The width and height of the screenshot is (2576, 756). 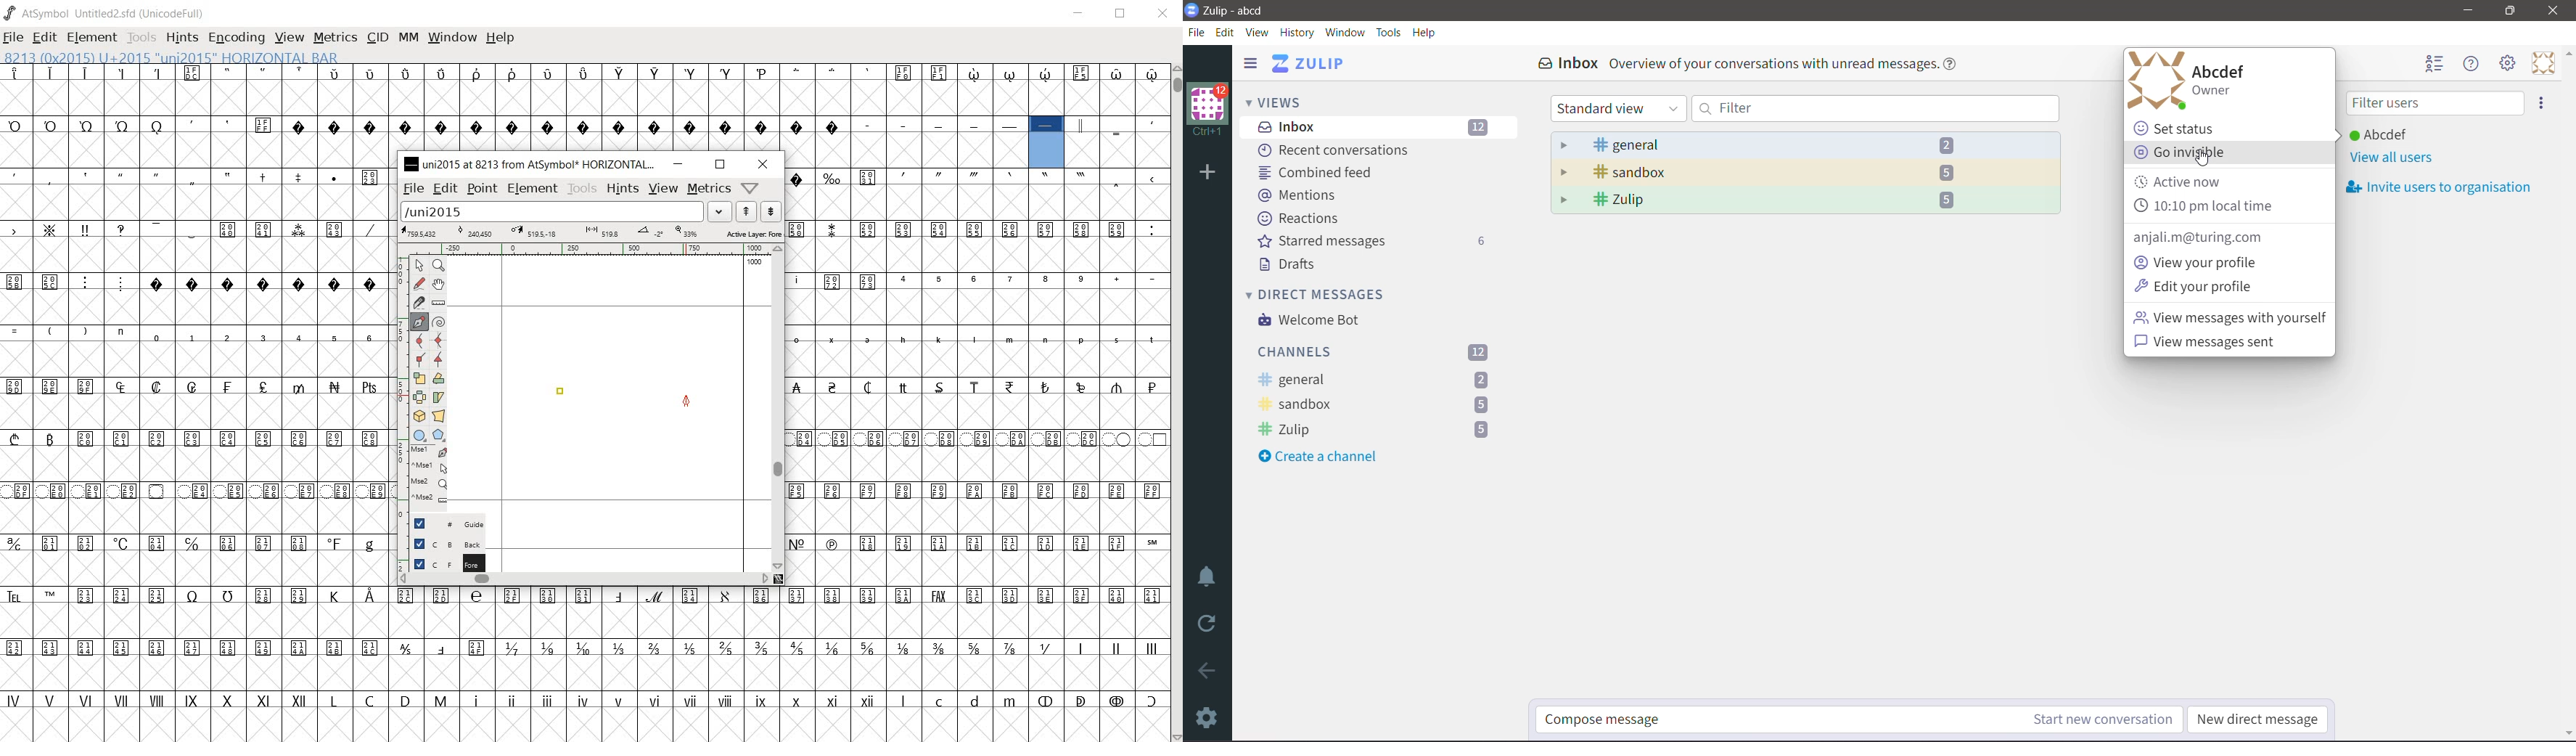 I want to click on Combined feed, so click(x=1321, y=172).